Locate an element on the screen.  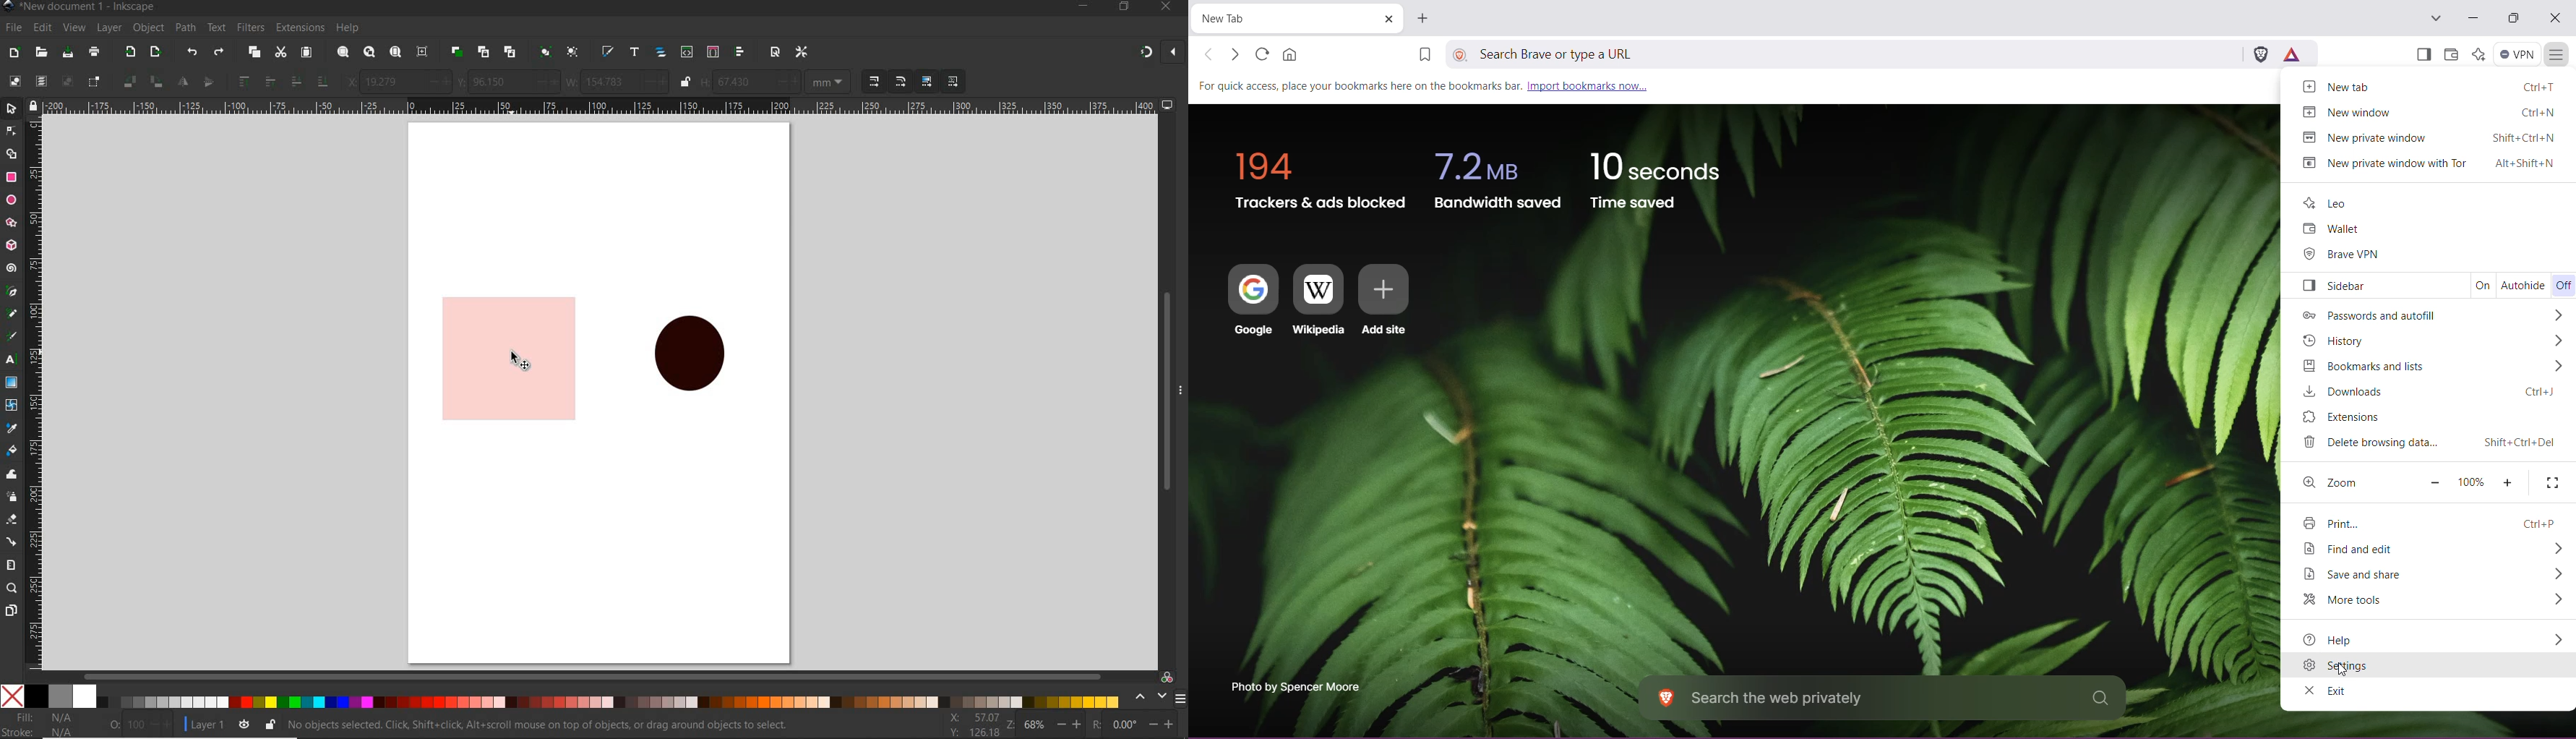
raise is located at coordinates (269, 80).